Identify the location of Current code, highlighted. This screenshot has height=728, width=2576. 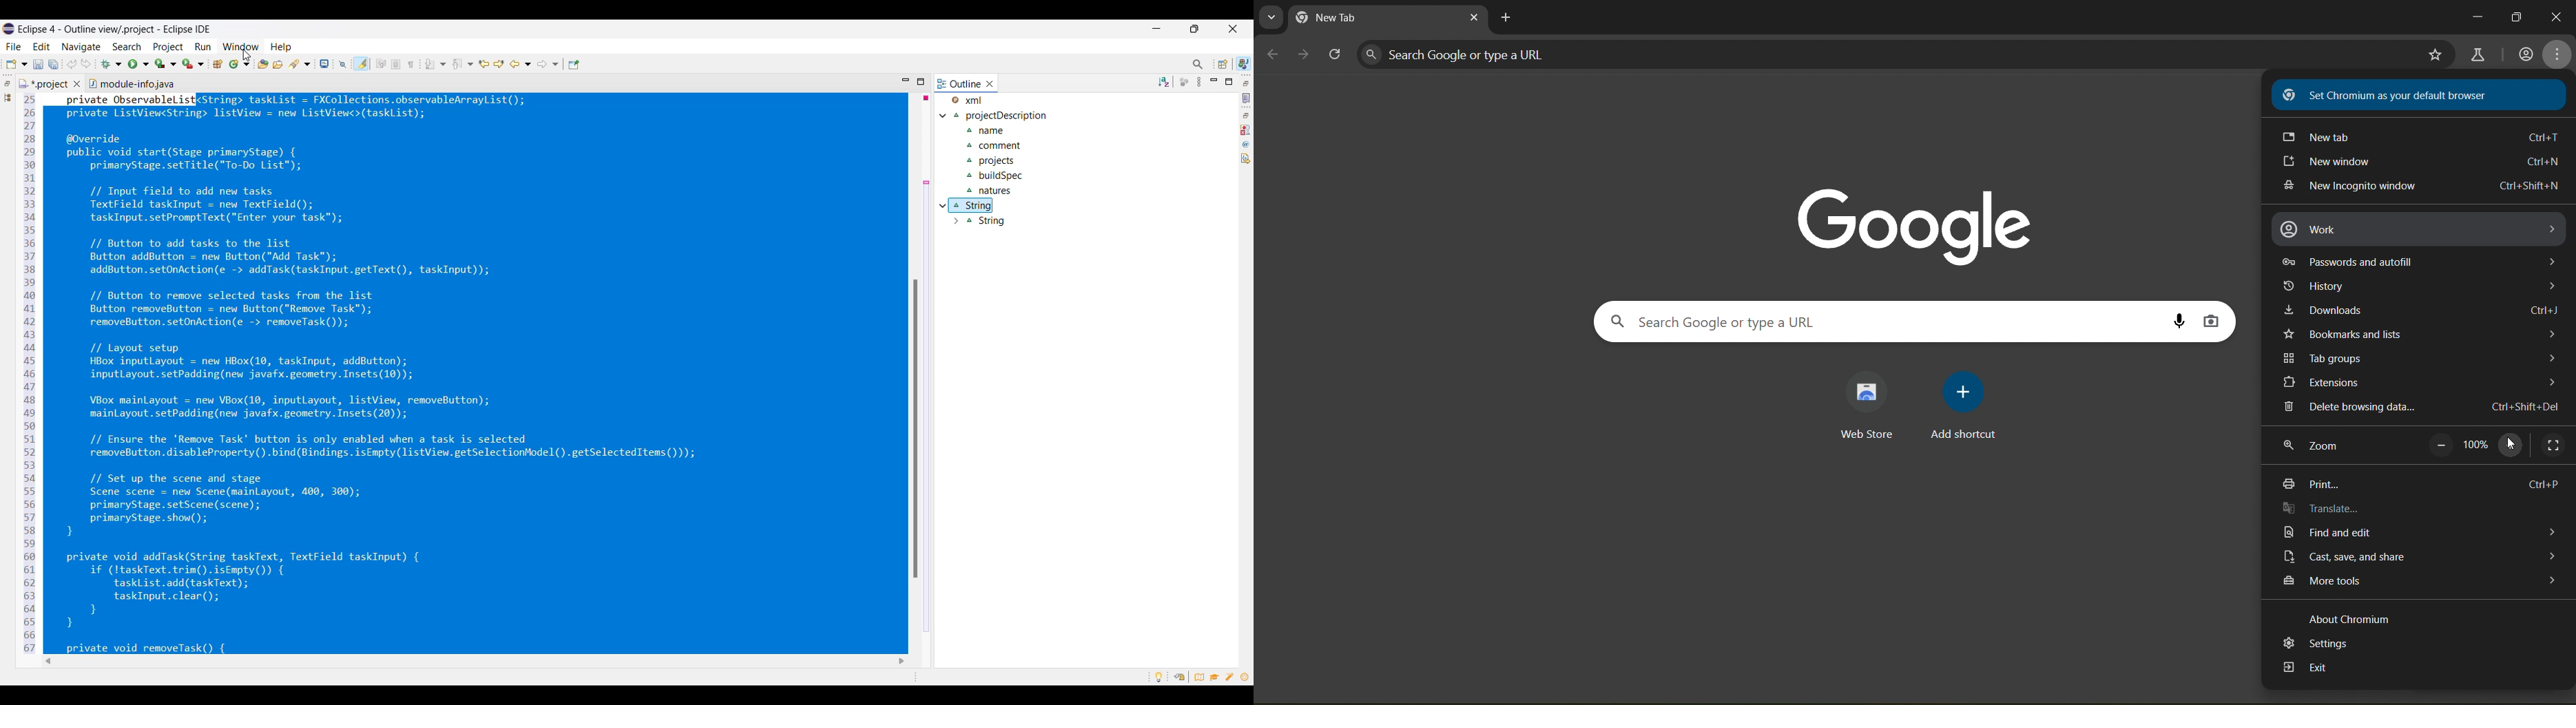
(460, 373).